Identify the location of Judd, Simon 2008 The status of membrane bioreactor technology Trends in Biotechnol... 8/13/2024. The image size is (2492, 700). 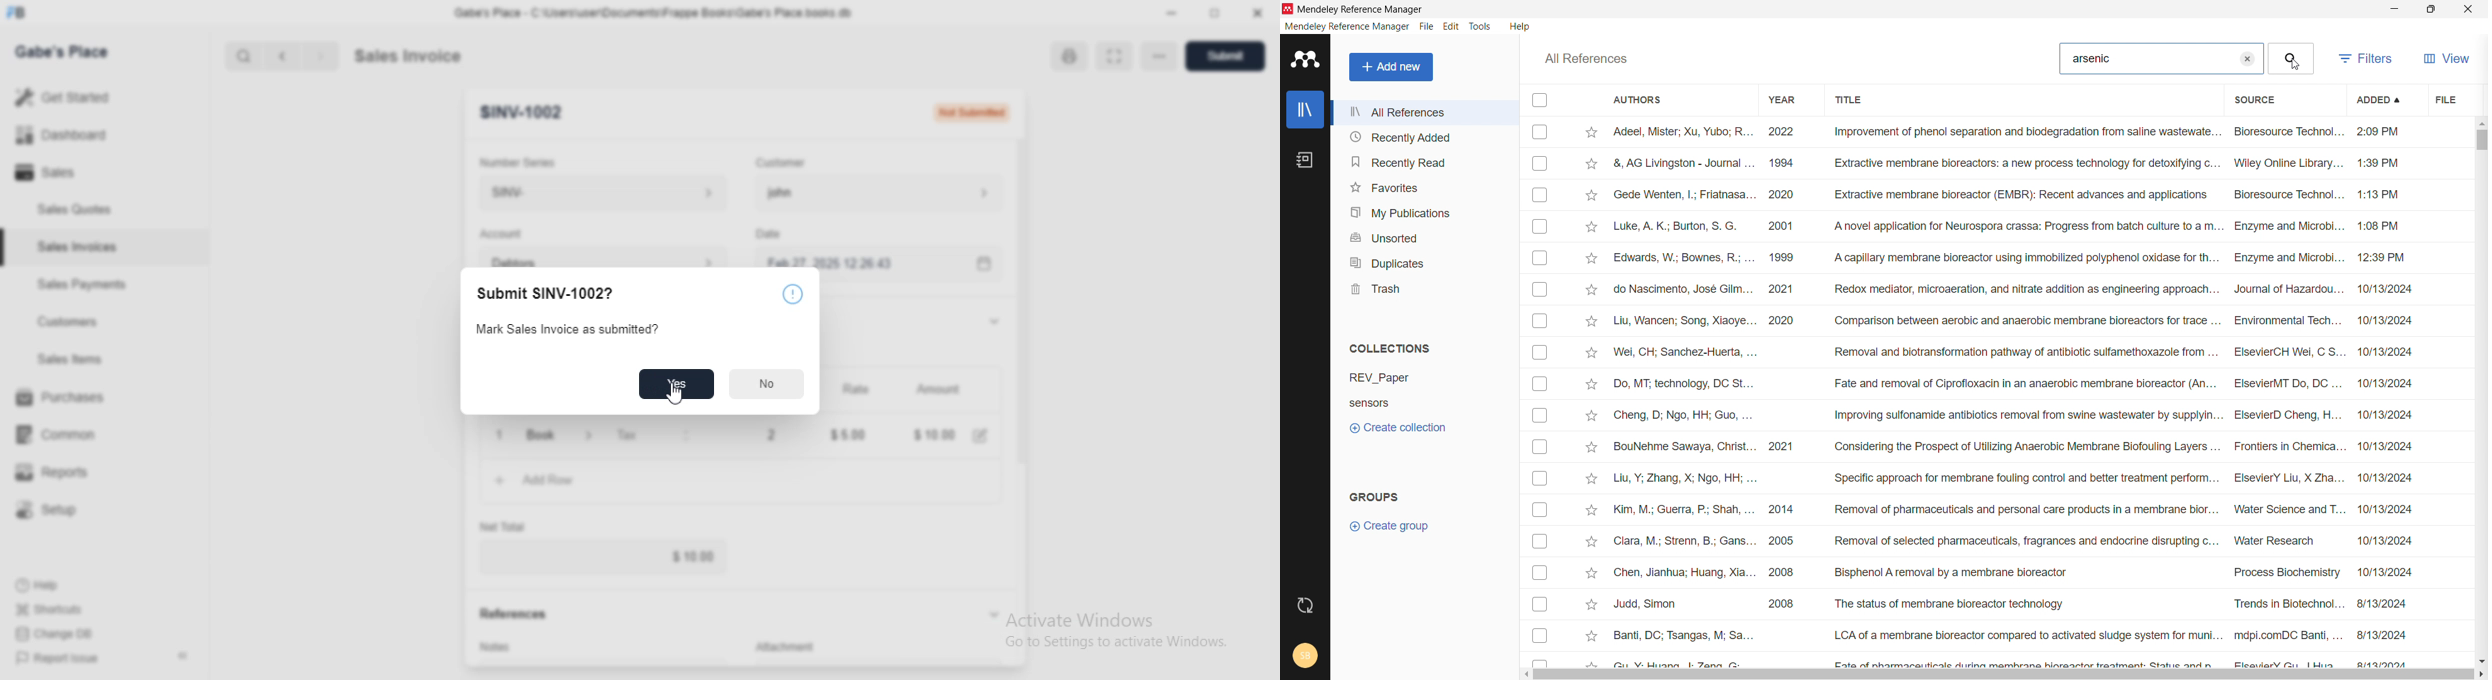
(2008, 603).